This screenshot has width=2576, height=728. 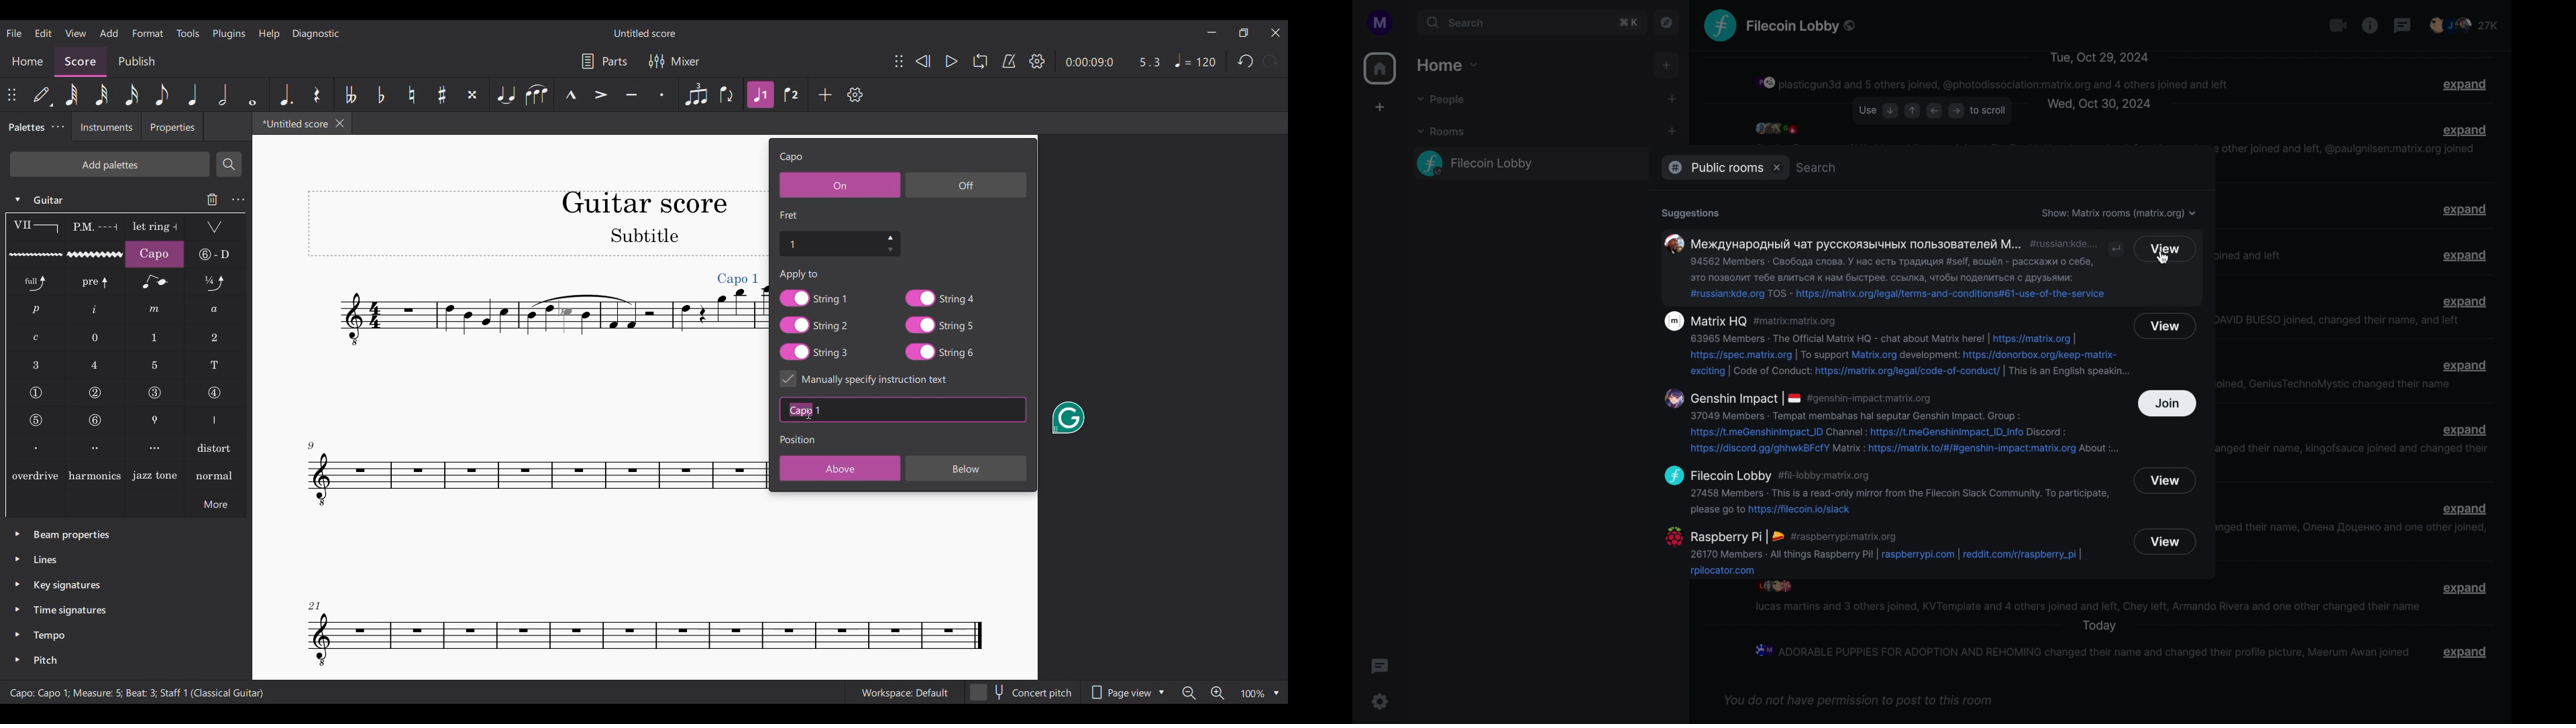 What do you see at coordinates (215, 282) in the screenshot?
I see `Slight bend` at bounding box center [215, 282].